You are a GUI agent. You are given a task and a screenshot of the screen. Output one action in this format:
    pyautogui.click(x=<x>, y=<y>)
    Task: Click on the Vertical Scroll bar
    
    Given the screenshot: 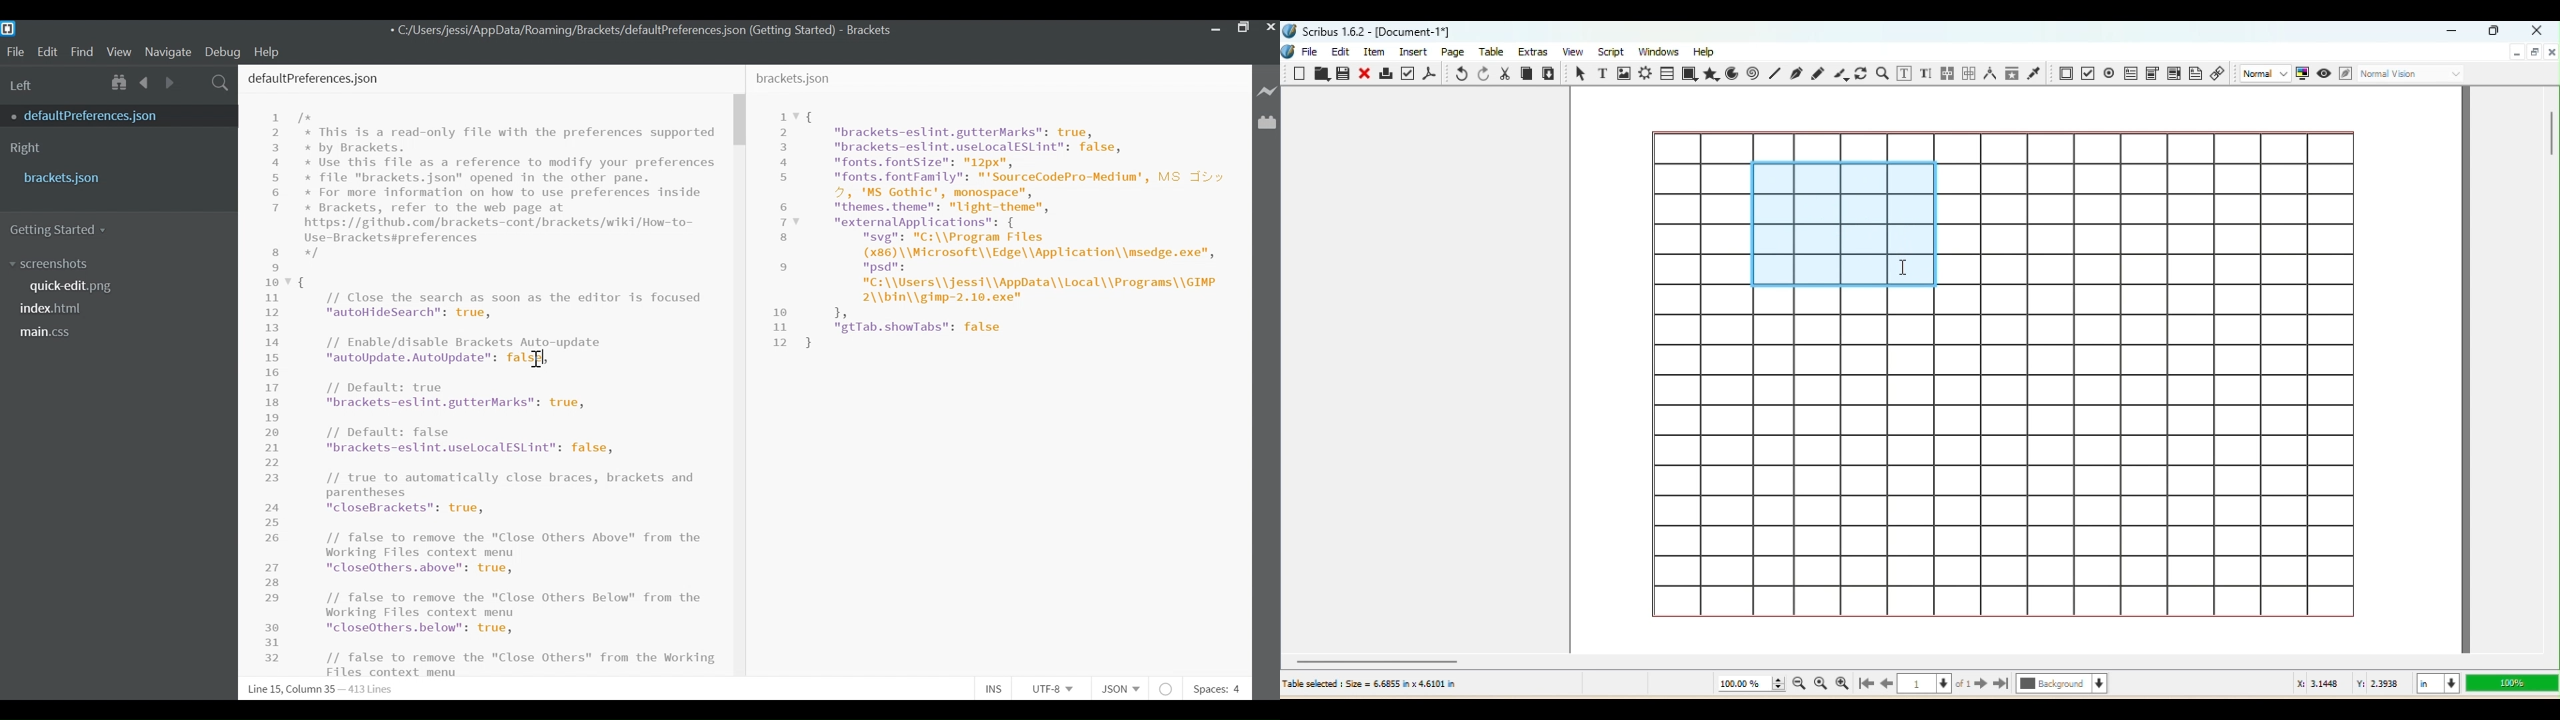 What is the action you would take?
    pyautogui.click(x=742, y=121)
    